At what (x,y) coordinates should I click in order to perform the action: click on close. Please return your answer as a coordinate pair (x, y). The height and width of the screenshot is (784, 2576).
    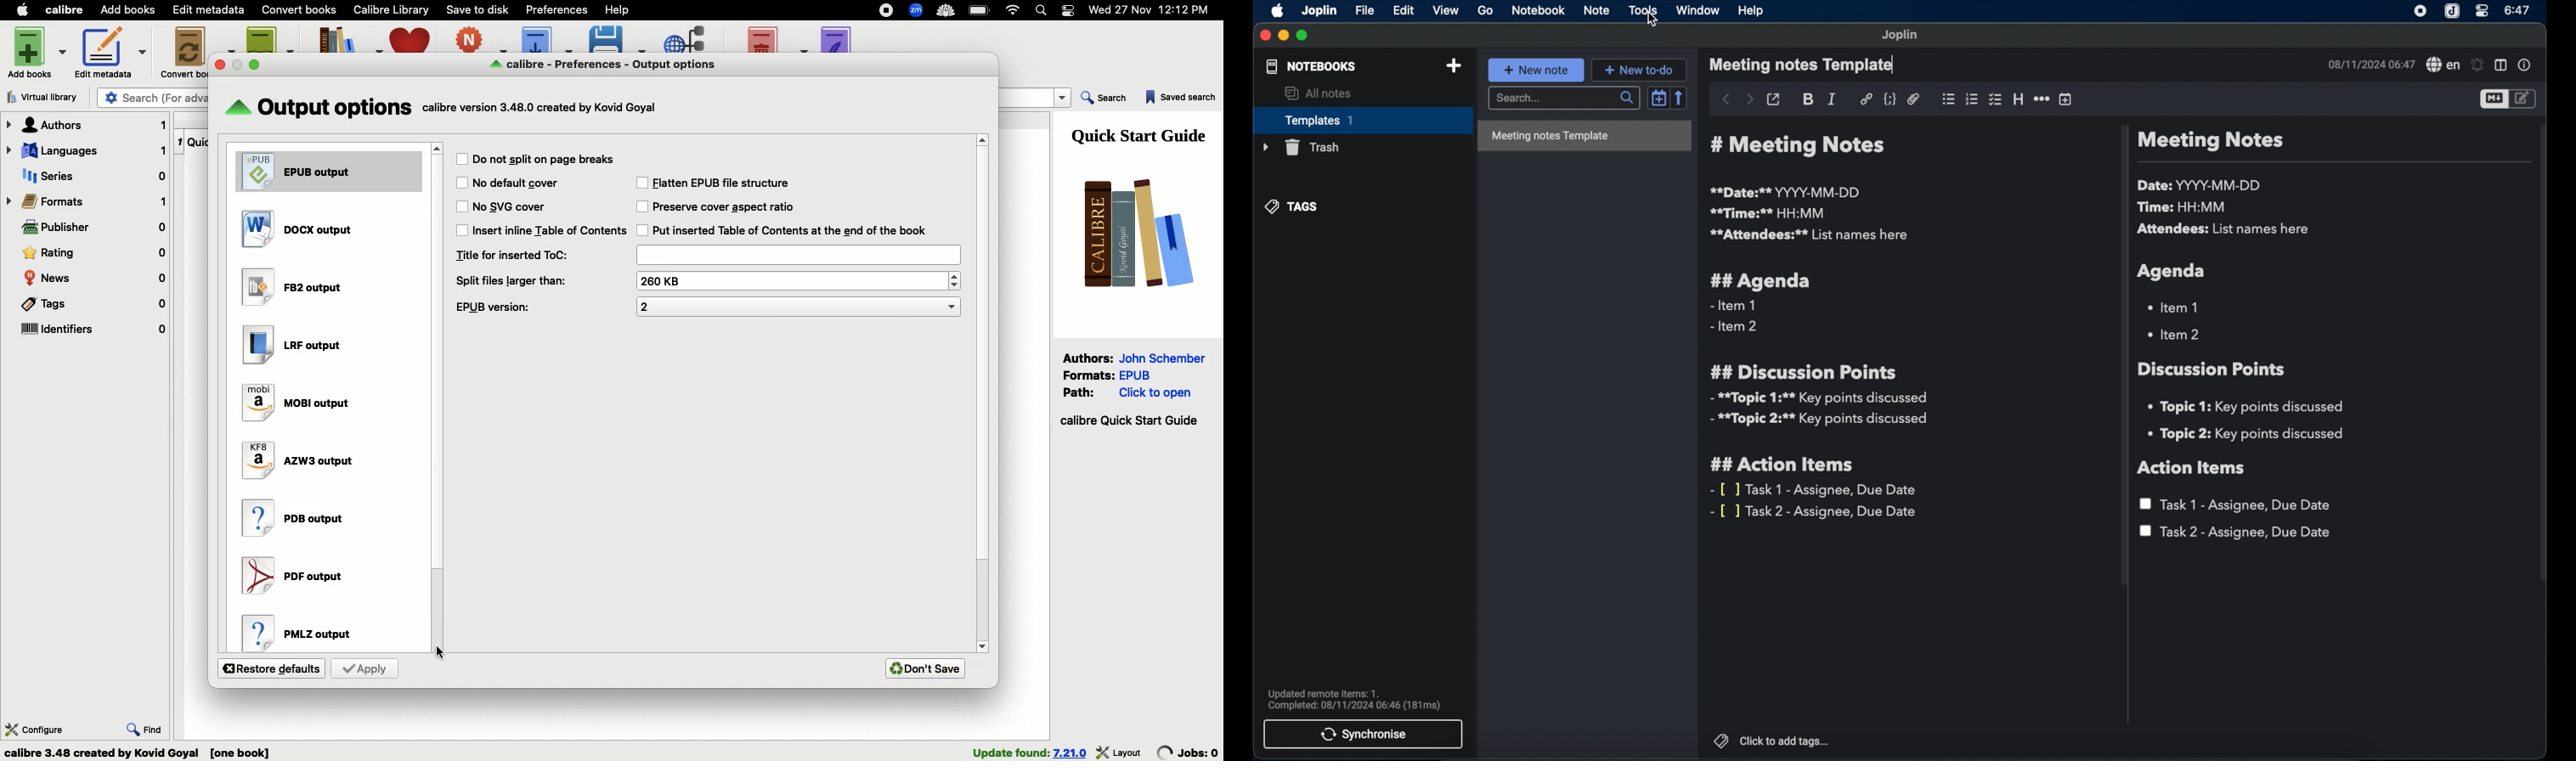
    Looking at the image, I should click on (1265, 37).